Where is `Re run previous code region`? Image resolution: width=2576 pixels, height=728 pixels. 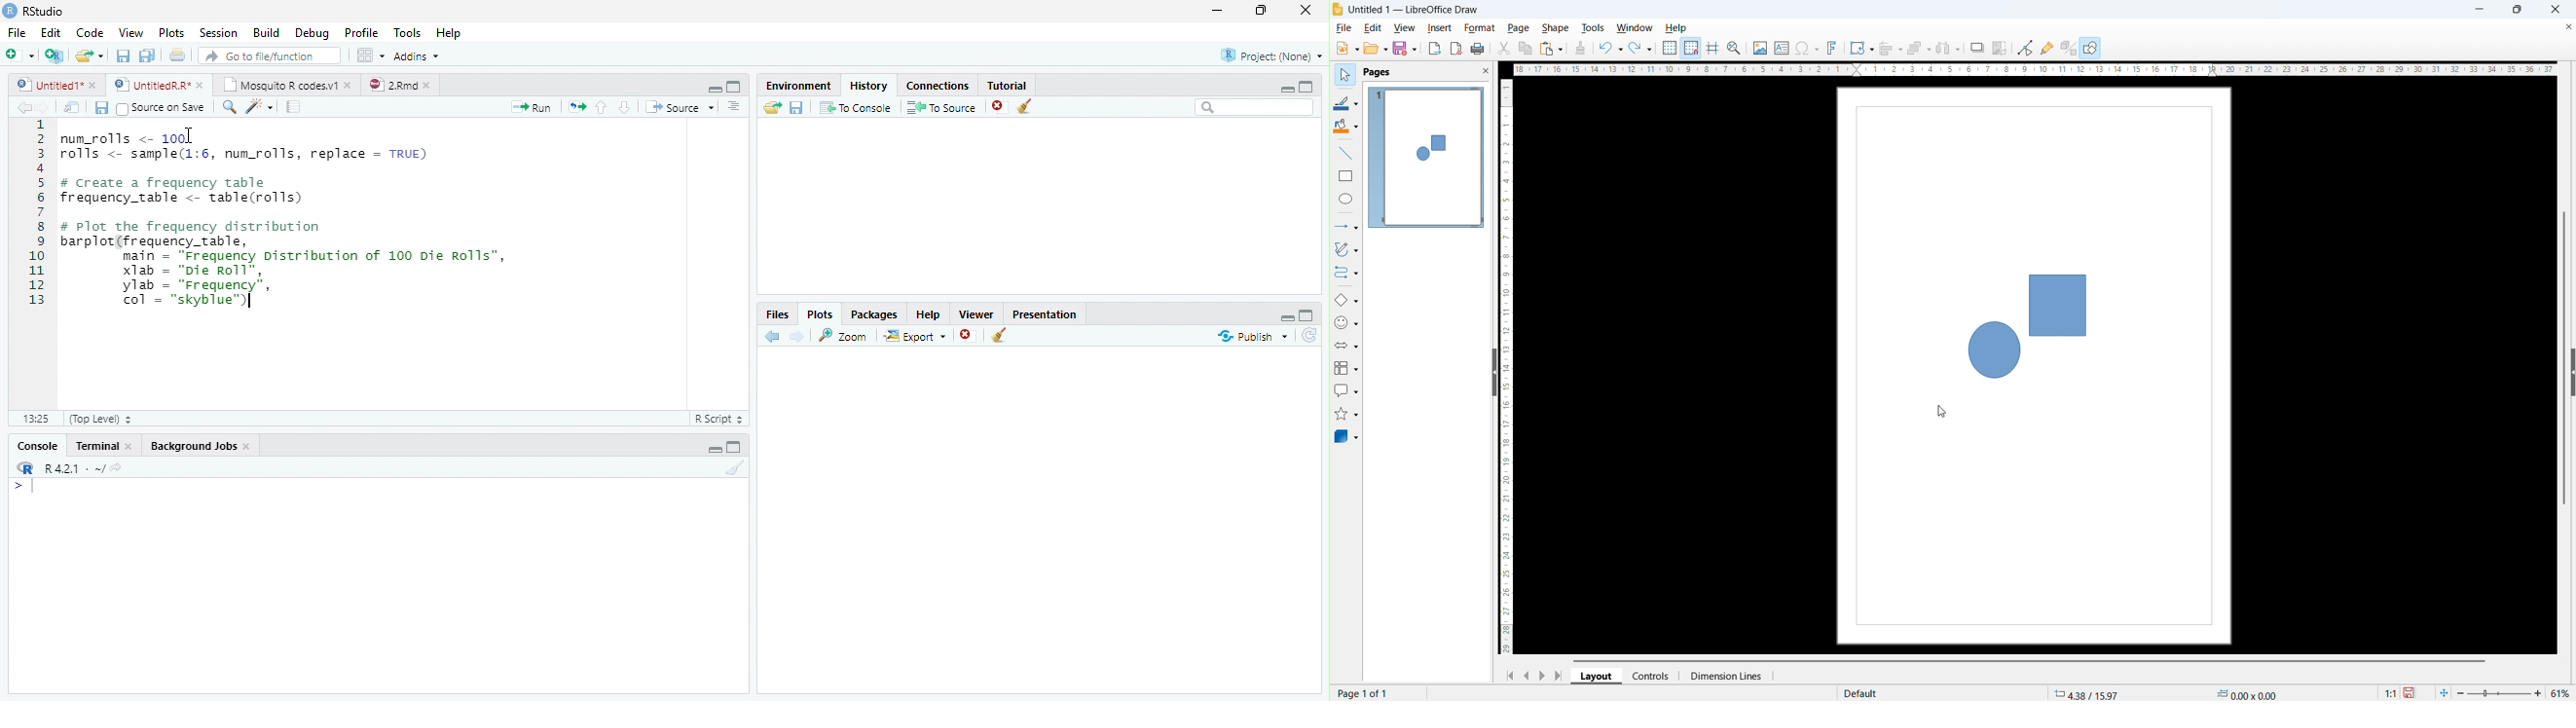
Re run previous code region is located at coordinates (575, 108).